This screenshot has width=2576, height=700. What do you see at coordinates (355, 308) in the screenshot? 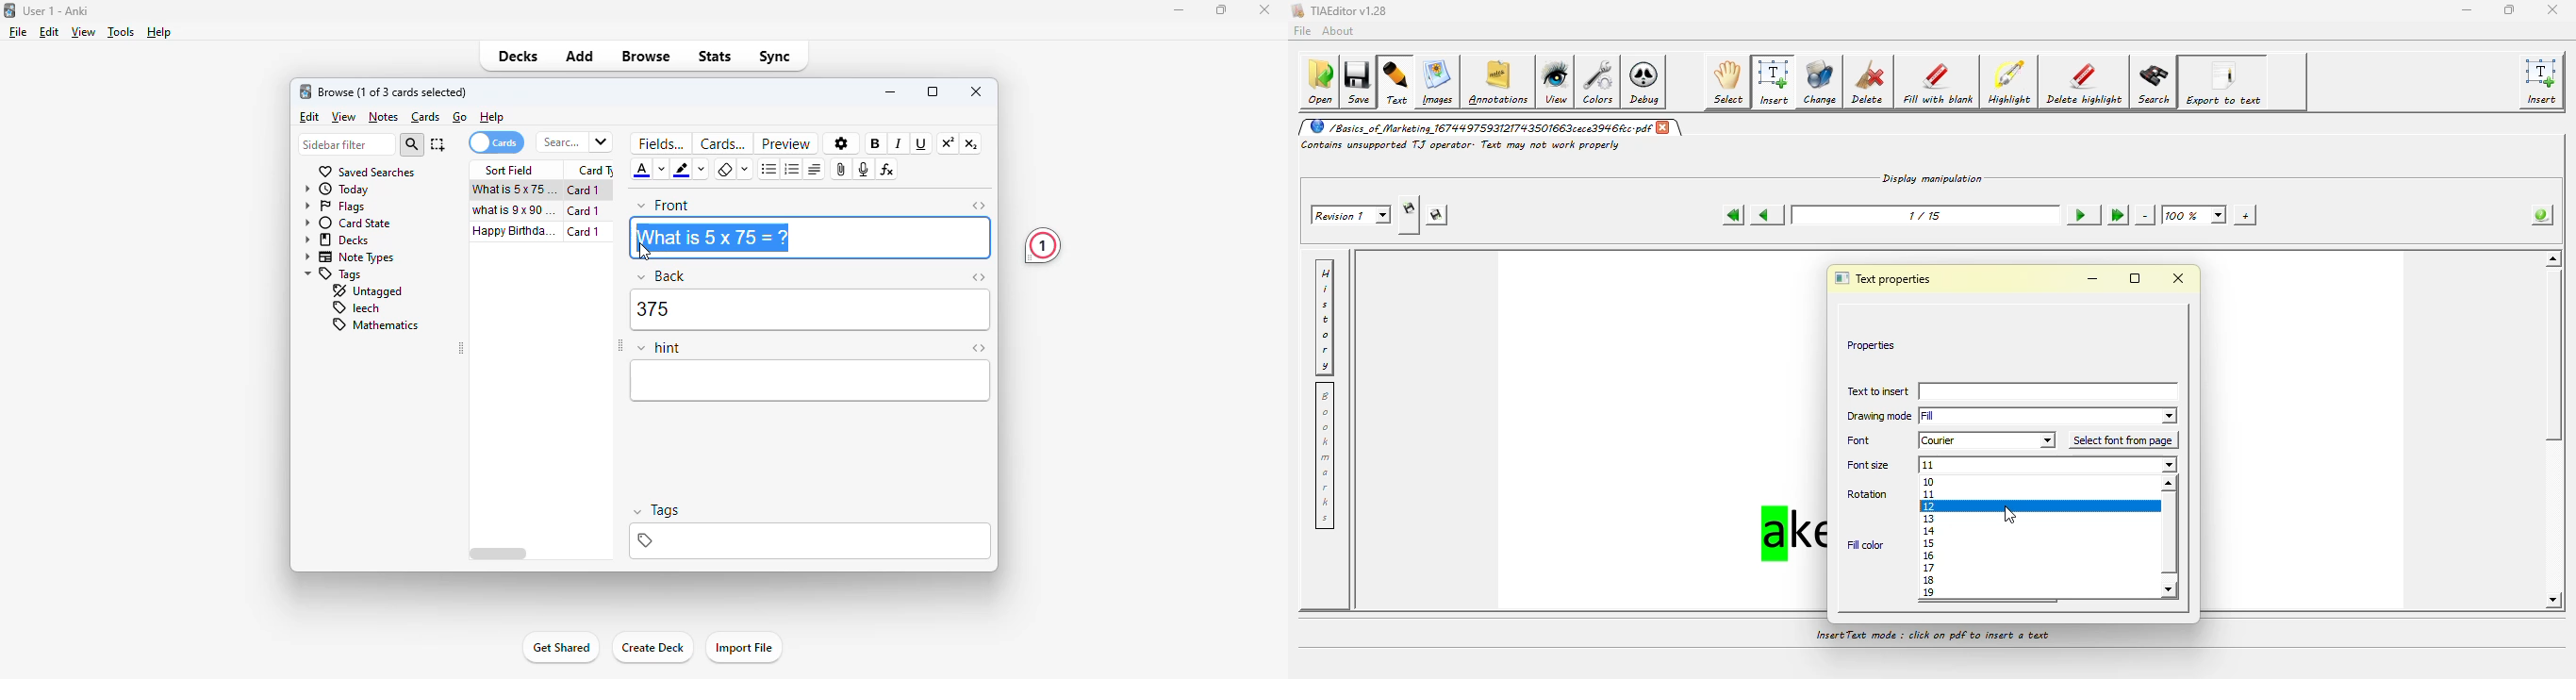
I see `leech` at bounding box center [355, 308].